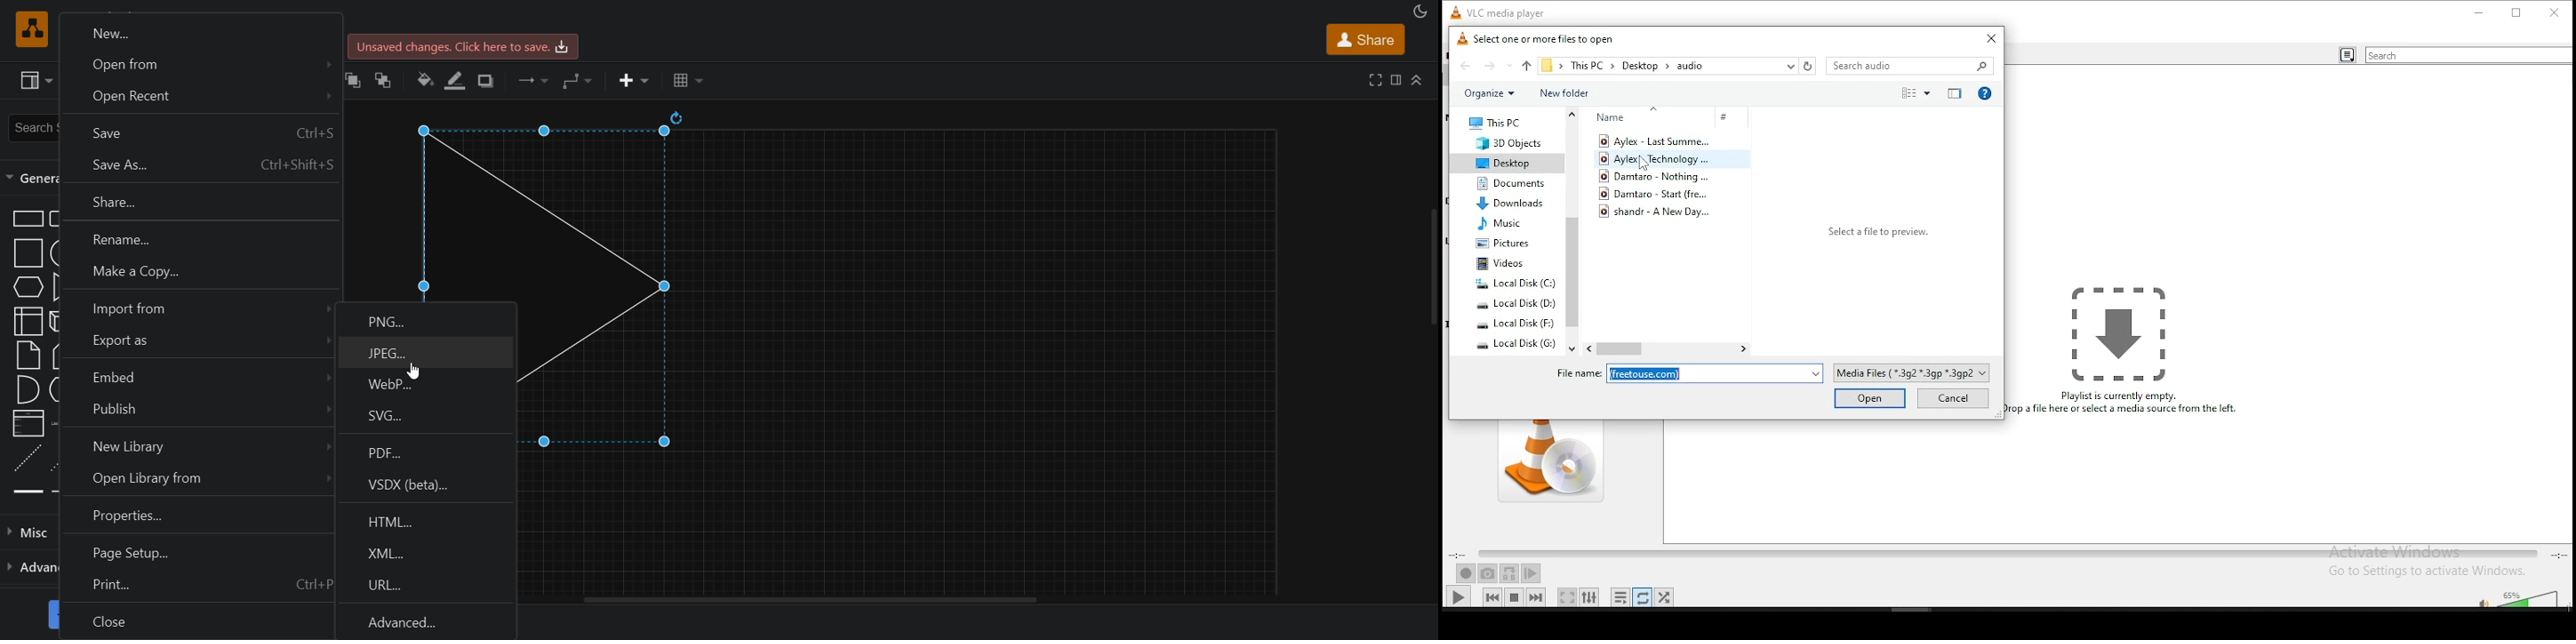  I want to click on print, so click(194, 587).